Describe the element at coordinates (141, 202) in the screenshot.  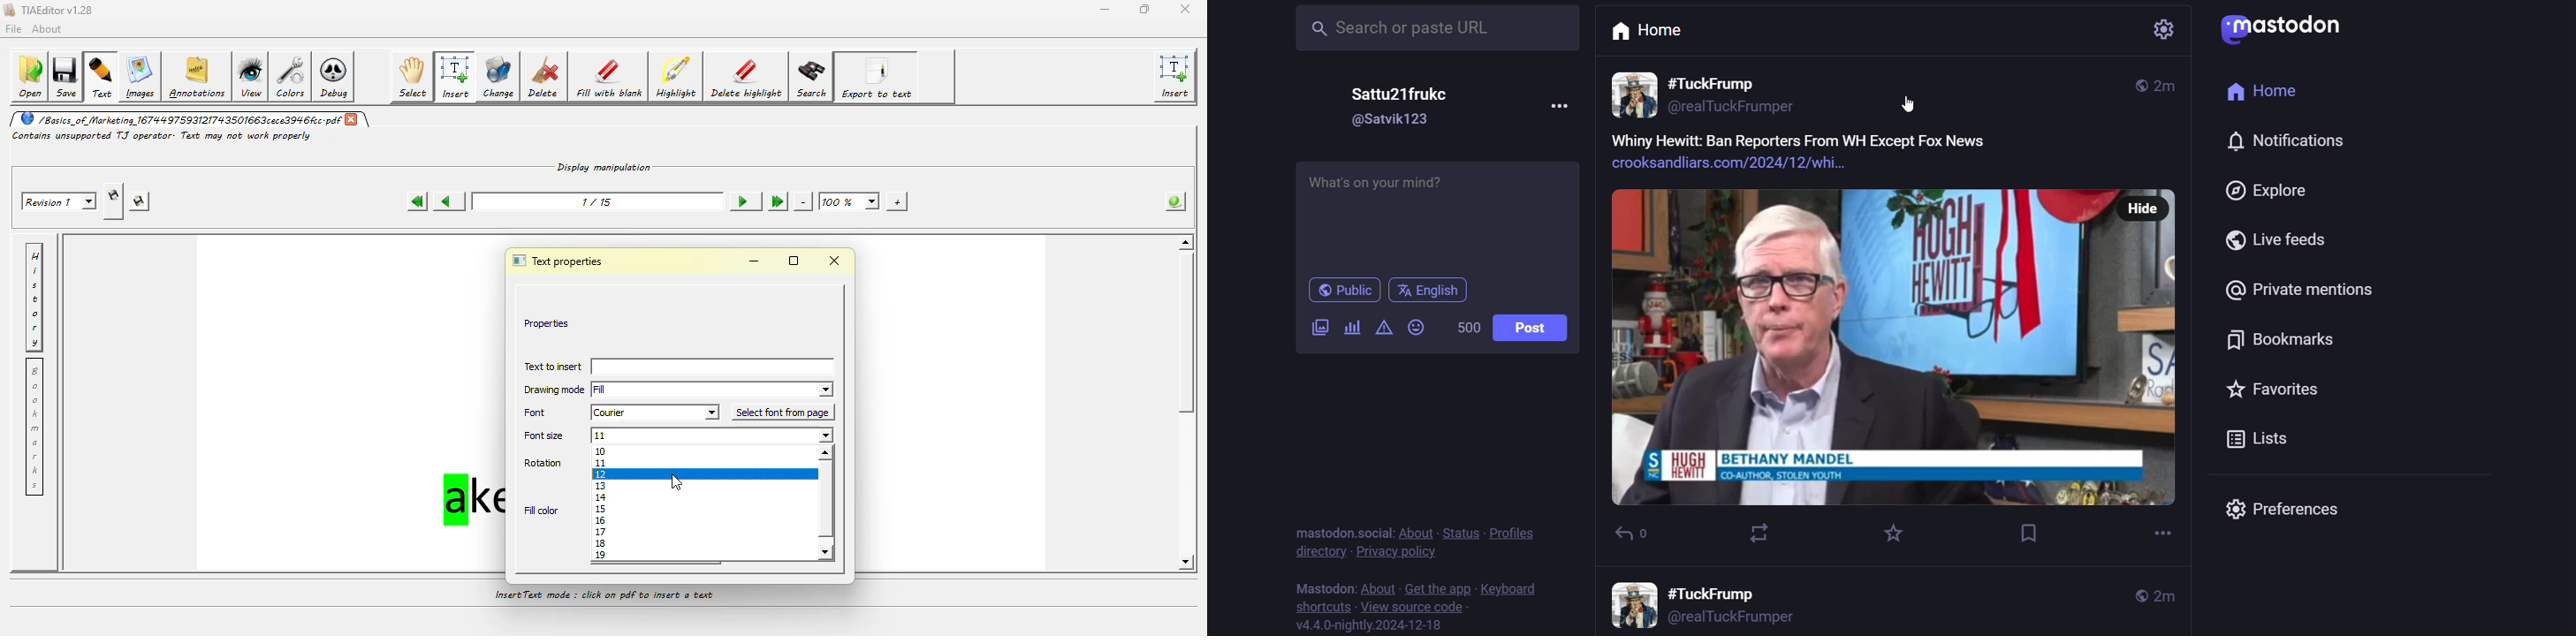
I see `saves this revision` at that location.